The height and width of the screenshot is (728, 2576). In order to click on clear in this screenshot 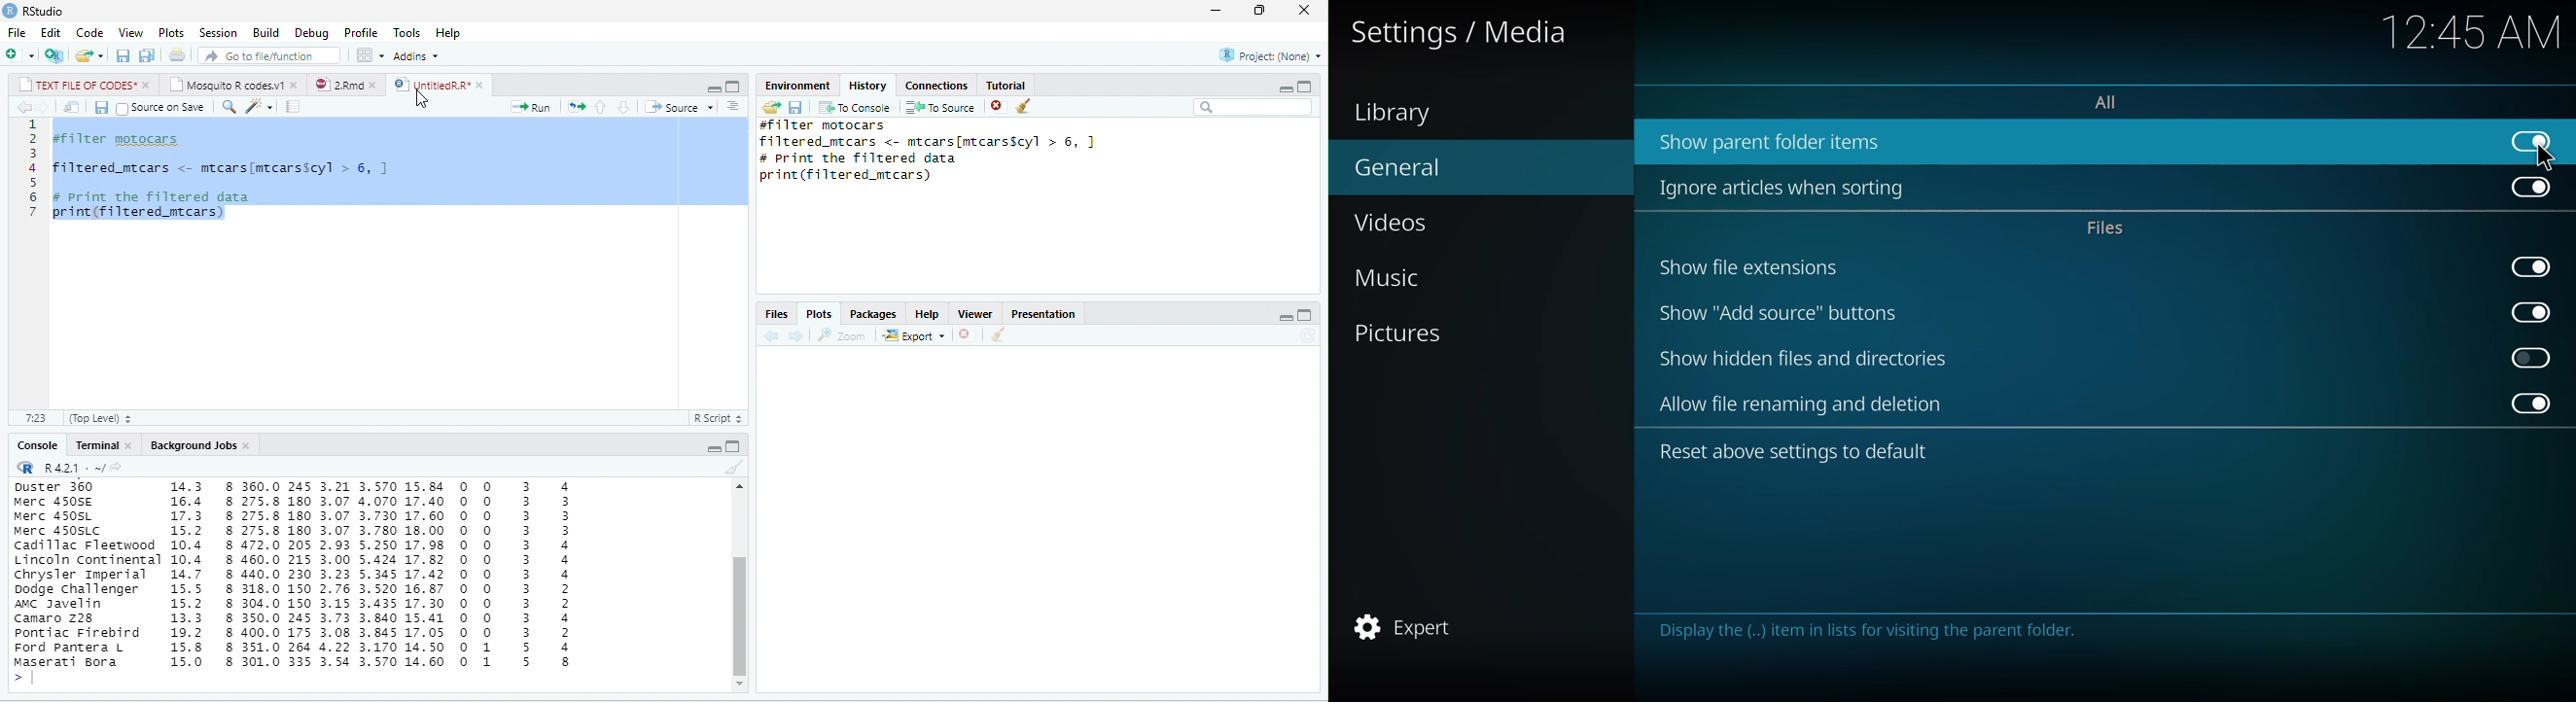, I will do `click(998, 334)`.